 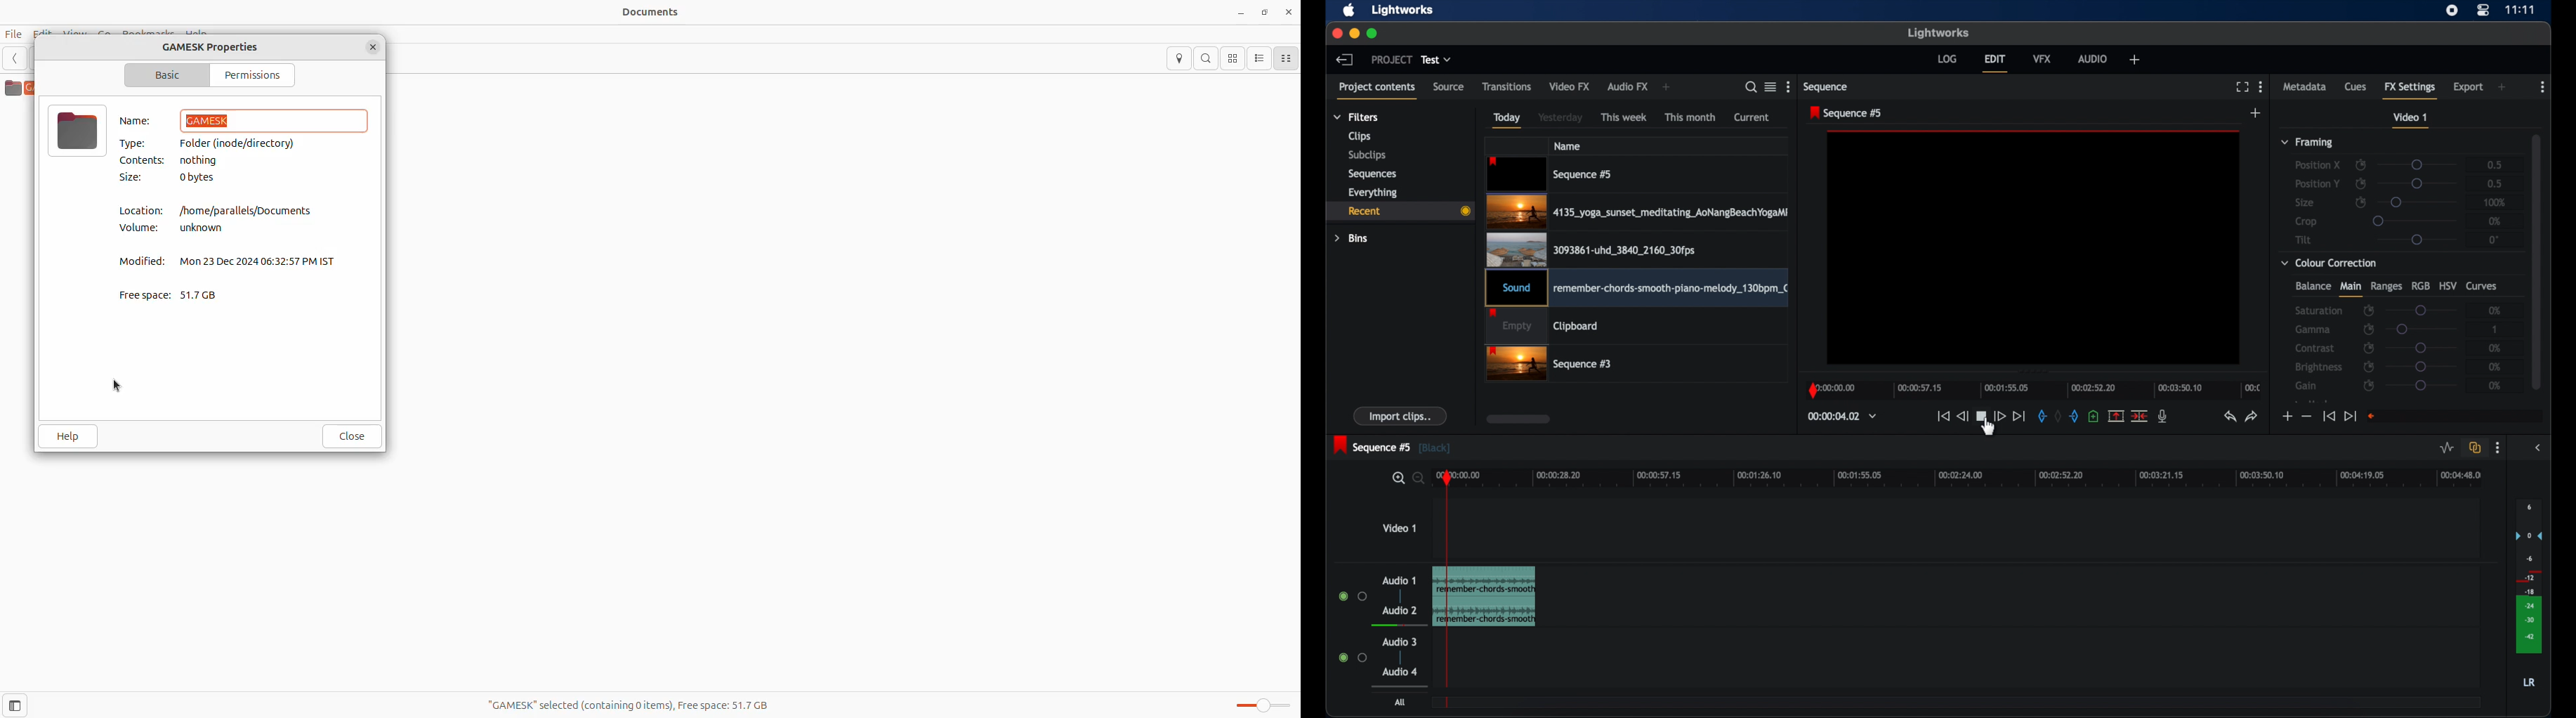 What do you see at coordinates (1842, 416) in the screenshot?
I see `timecodes and reels` at bounding box center [1842, 416].